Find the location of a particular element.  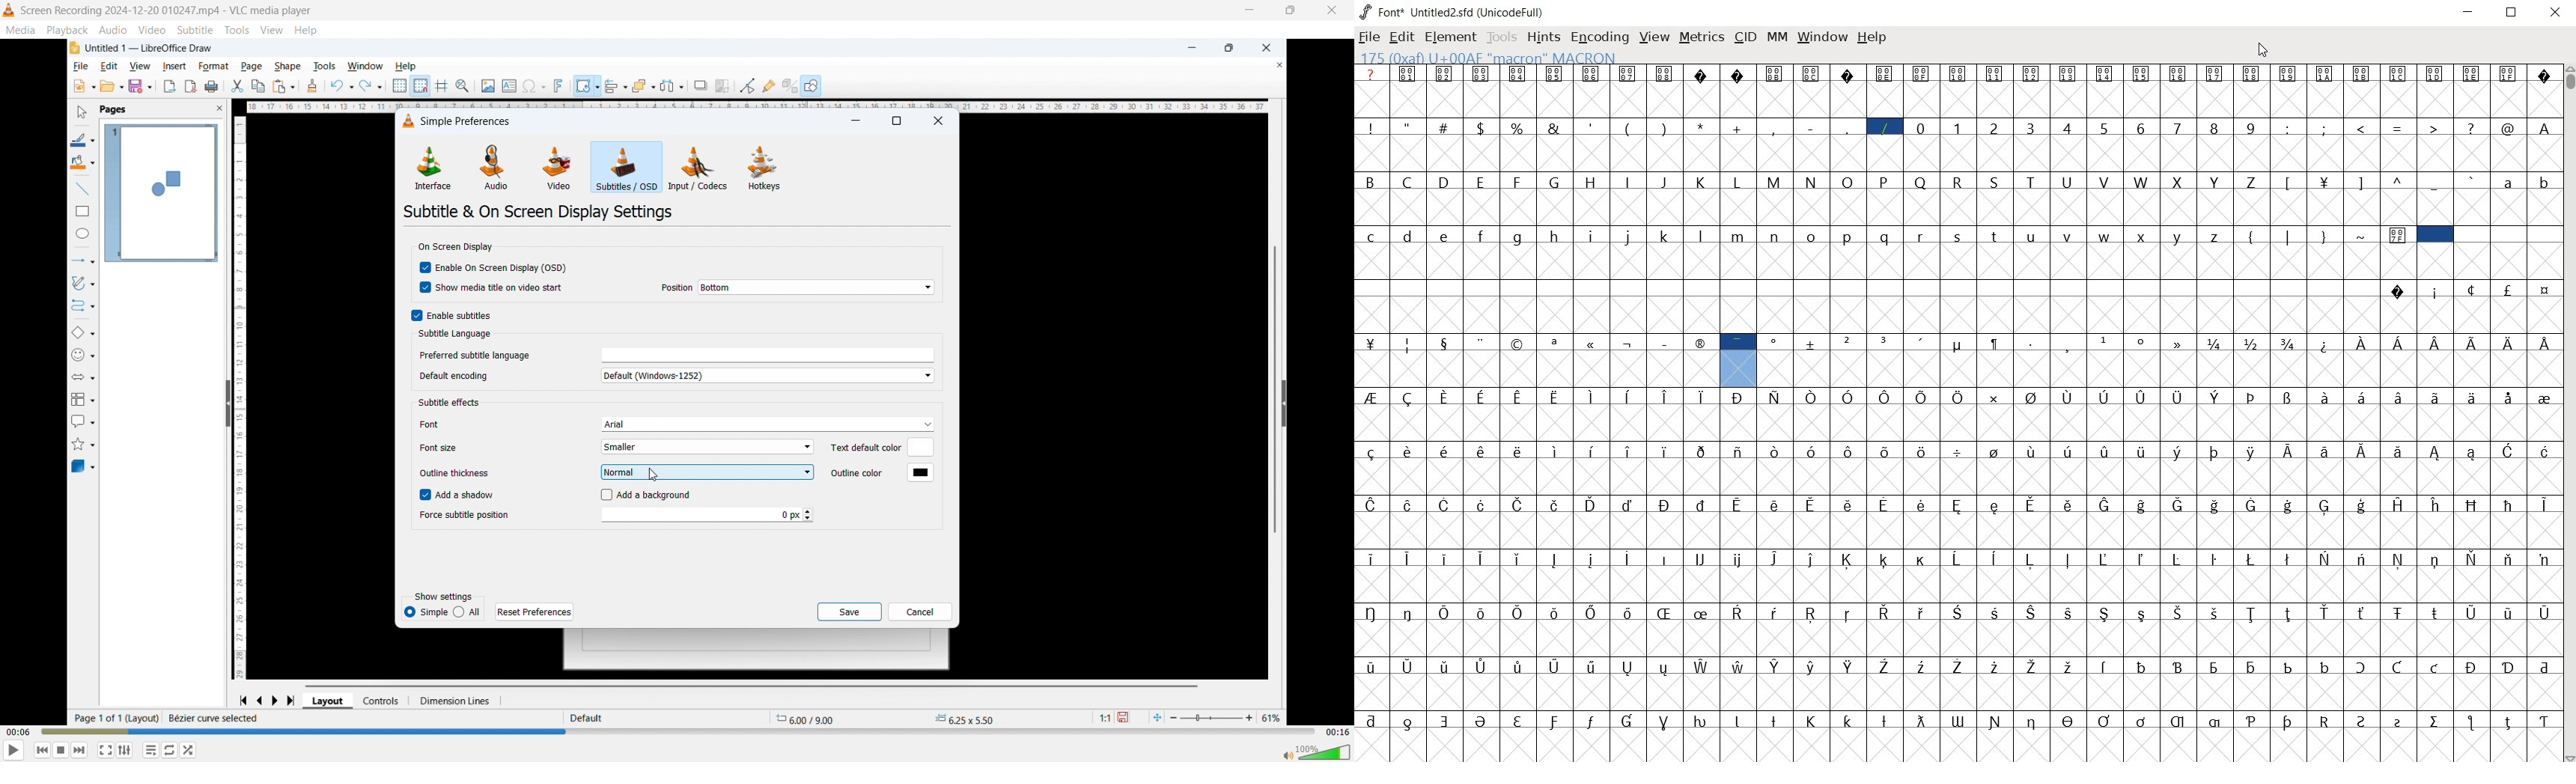

Cursor is located at coordinates (653, 475).